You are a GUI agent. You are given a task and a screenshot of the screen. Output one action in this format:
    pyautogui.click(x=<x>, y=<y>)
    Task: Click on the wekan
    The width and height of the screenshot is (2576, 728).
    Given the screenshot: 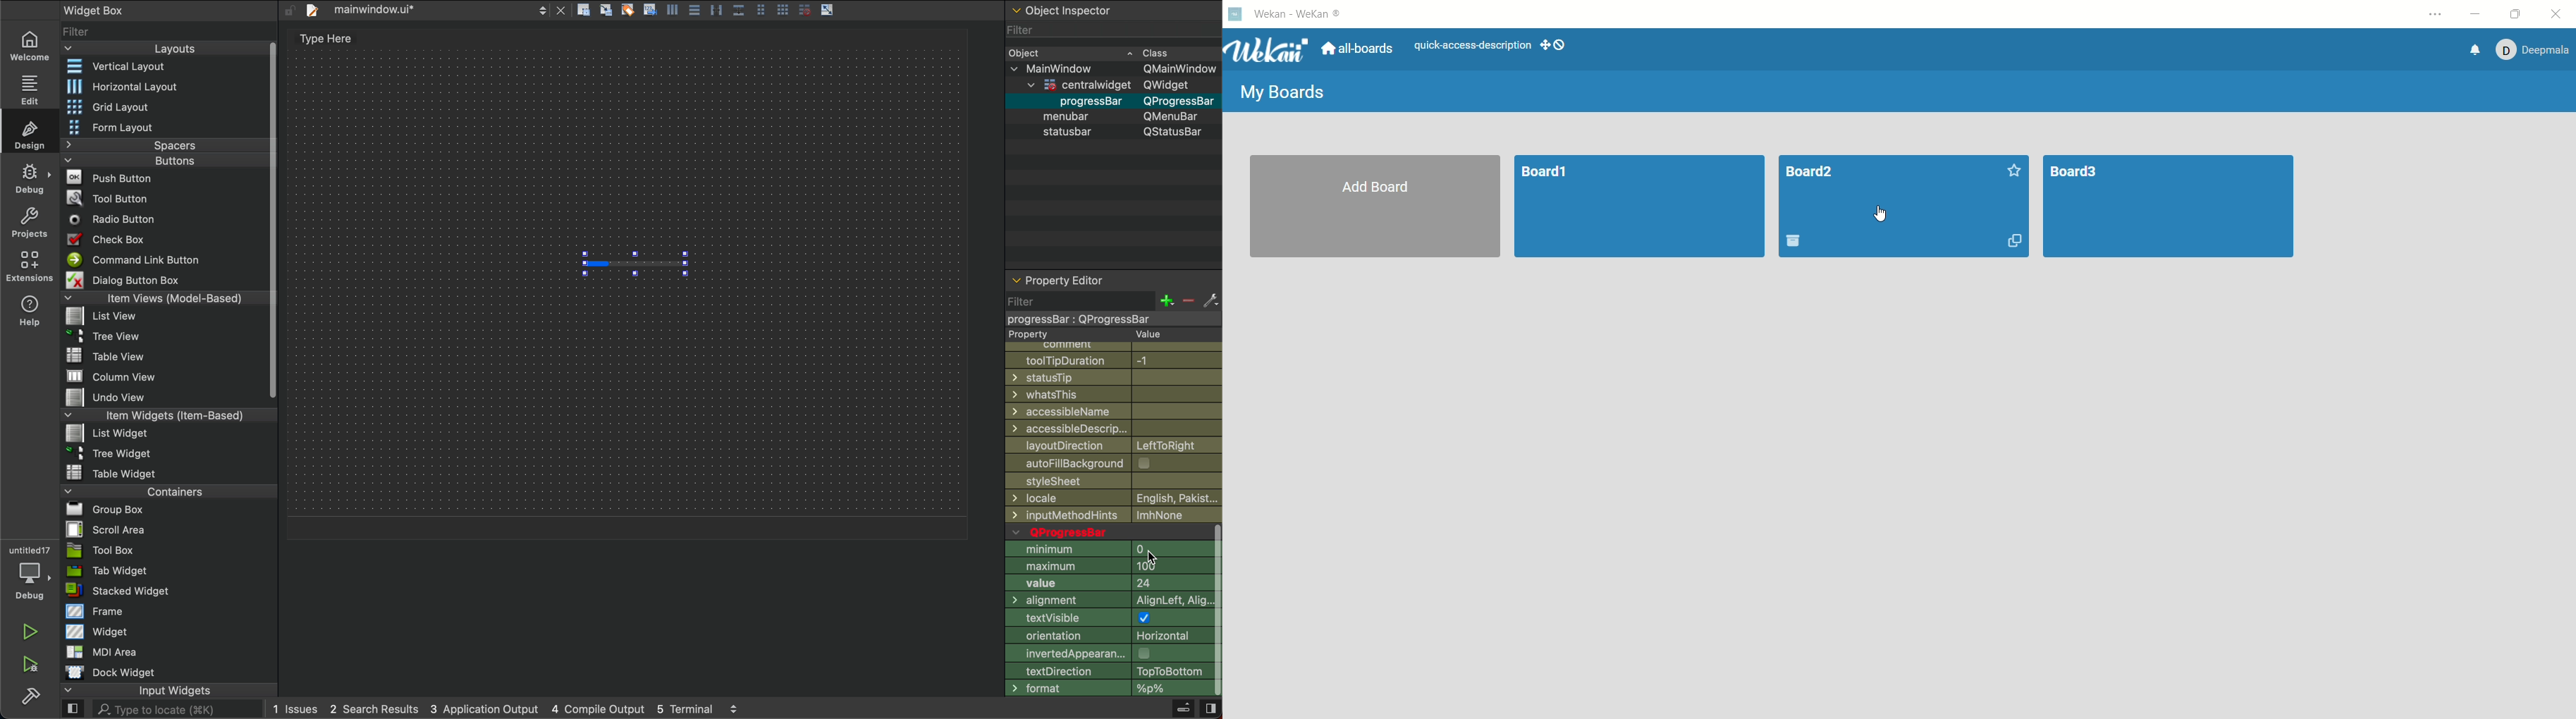 What is the action you would take?
    pyautogui.click(x=1270, y=50)
    